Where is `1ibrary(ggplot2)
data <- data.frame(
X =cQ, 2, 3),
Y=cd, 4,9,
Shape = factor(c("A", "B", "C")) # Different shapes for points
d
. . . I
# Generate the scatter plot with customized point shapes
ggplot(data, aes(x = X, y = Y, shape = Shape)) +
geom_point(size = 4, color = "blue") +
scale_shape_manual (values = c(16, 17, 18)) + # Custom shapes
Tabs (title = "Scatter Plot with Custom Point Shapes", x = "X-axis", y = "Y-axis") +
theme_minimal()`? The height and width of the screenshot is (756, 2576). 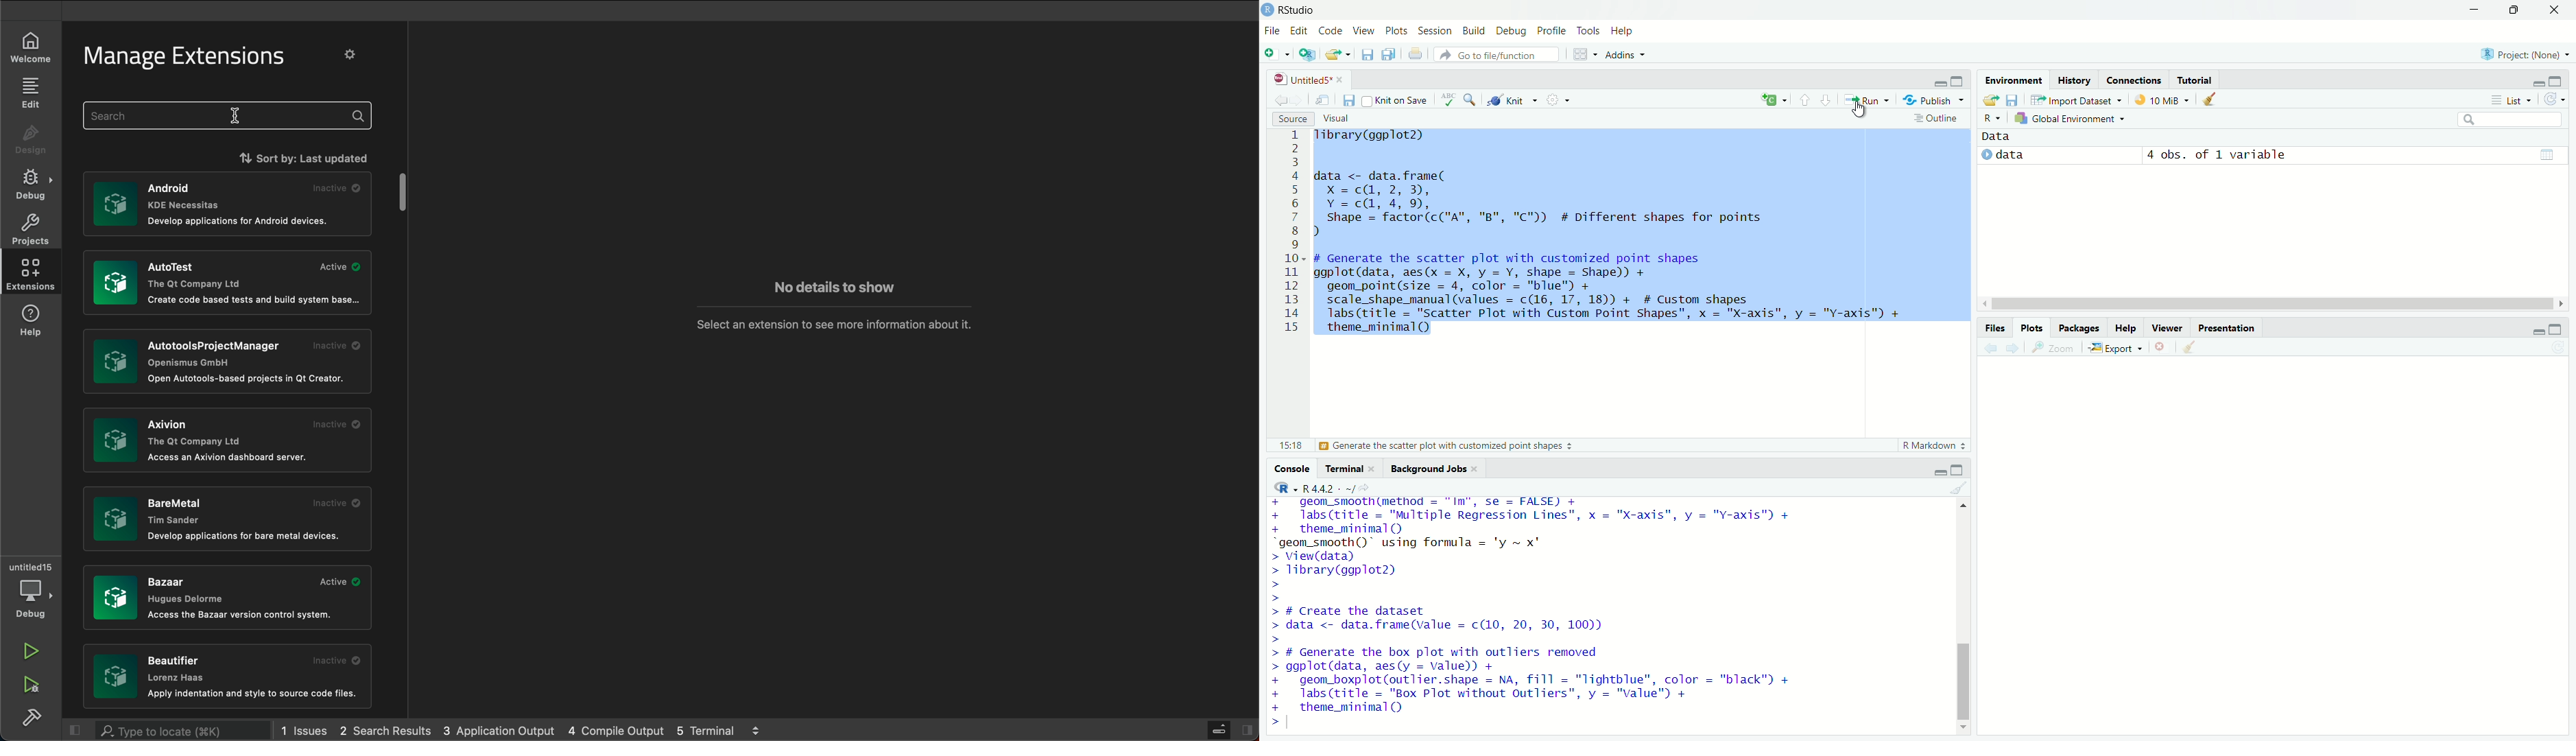 1ibrary(ggplot2)
data <- data.frame(
X =cQ, 2, 3),
Y=cd, 4,9,
Shape = factor(c("A", "B", "C")) # Different shapes for points
d
. . . I
# Generate the scatter plot with customized point shapes
ggplot(data, aes(x = X, y = Y, shape = Shape)) +
geom_point(size = 4, color = "blue") +
scale_shape_manual (values = c(16, 17, 18)) + # Custom shapes
Tabs (title = "Scatter Plot with Custom Point Shapes", x = "X-axis", y = "Y-axis") +
theme_minimal() is located at coordinates (1610, 233).